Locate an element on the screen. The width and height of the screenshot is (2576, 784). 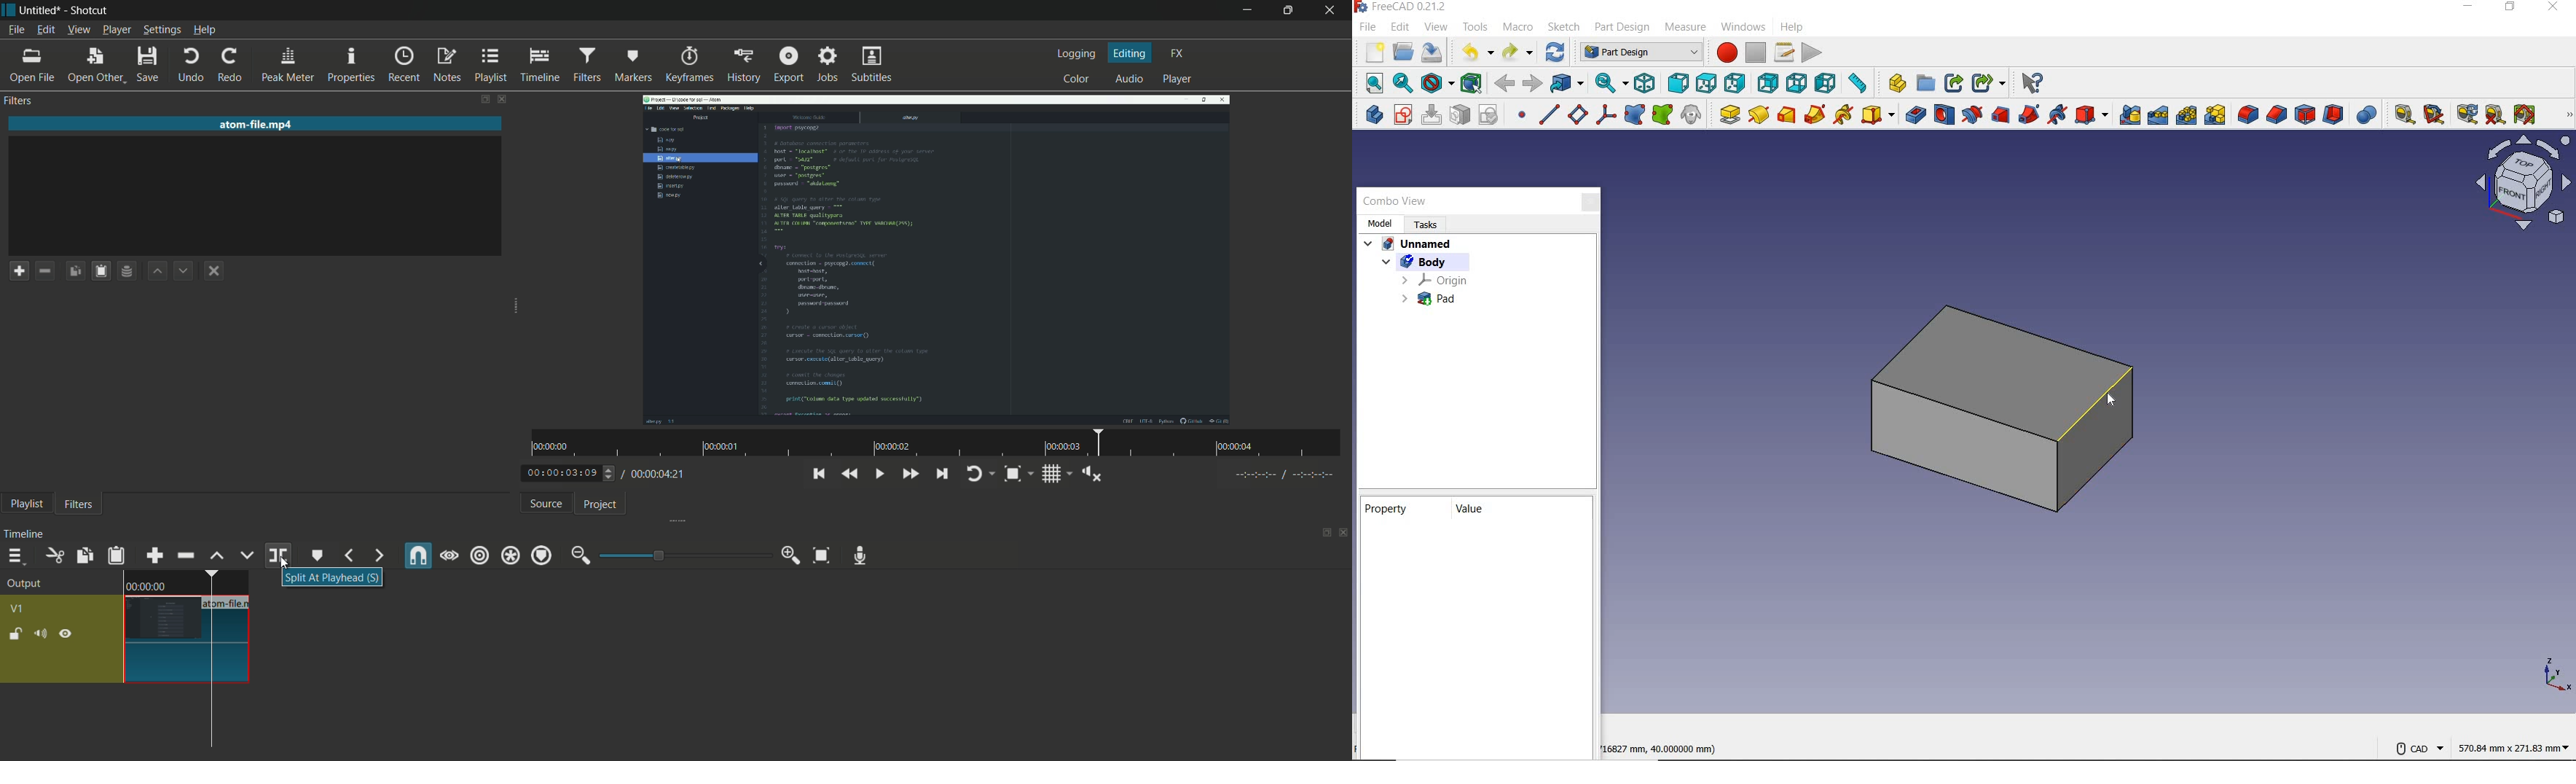
Box sketch is located at coordinates (2005, 405).